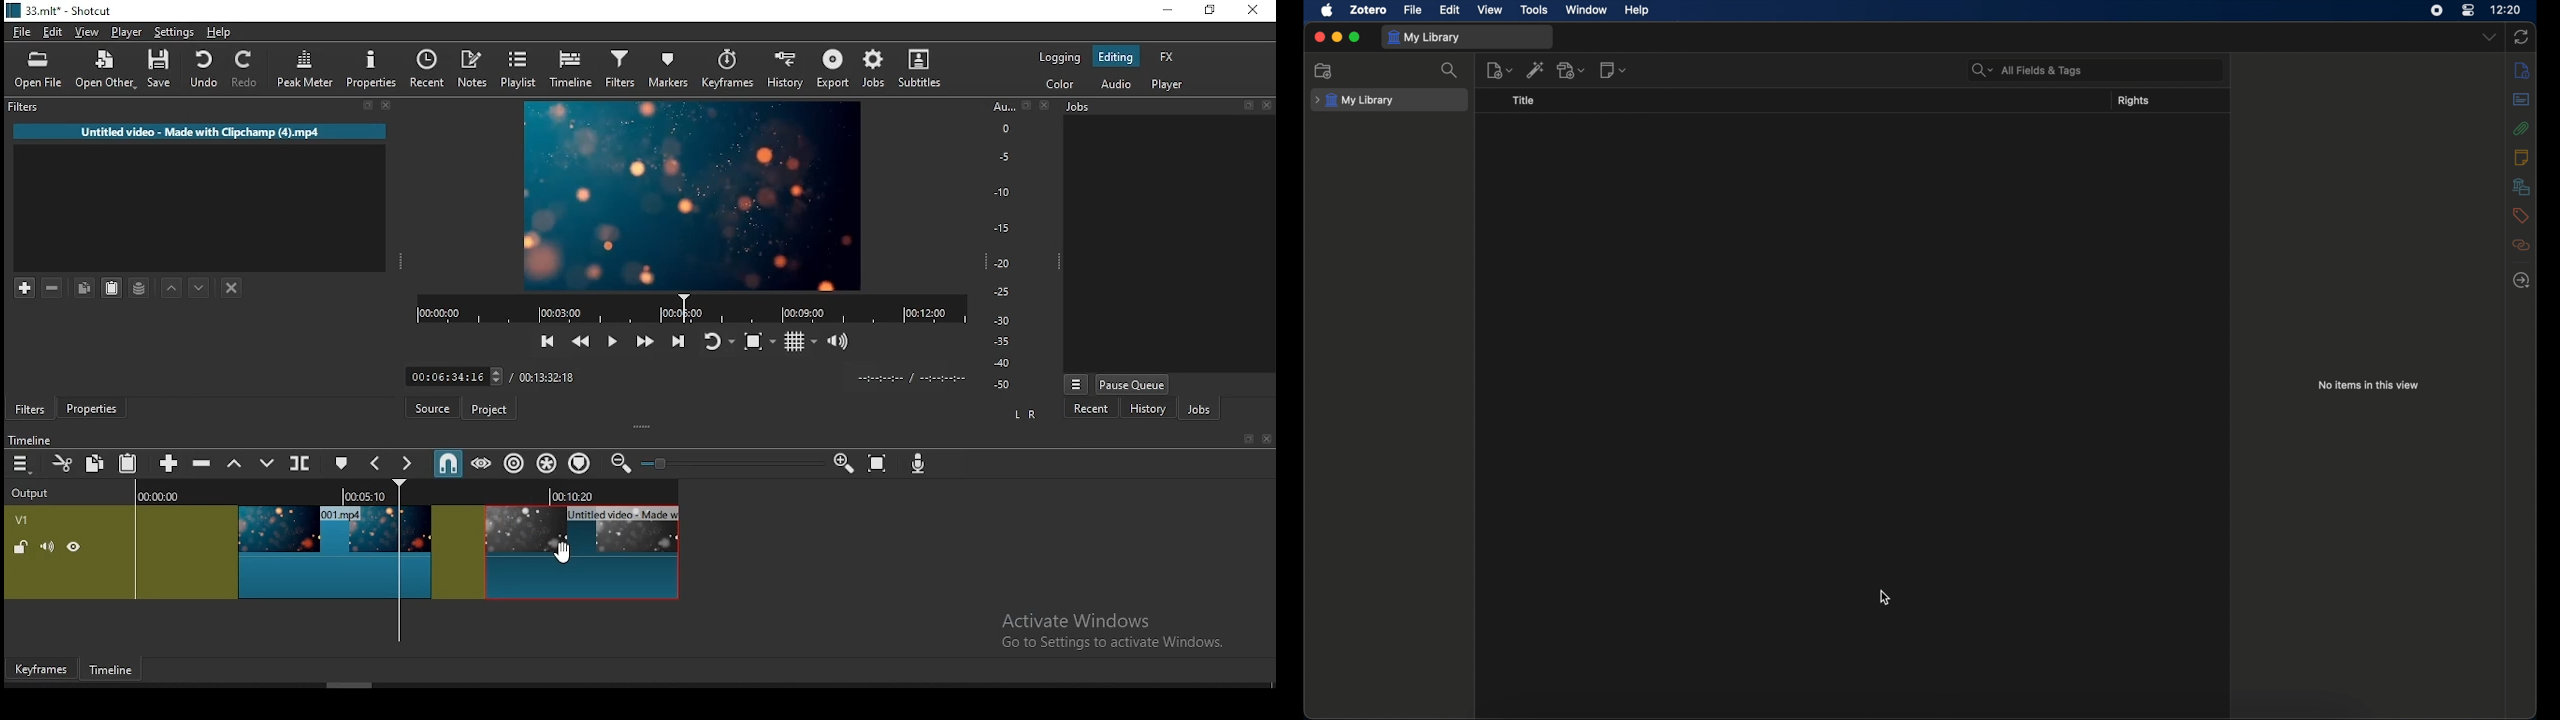 The width and height of the screenshot is (2576, 728). What do you see at coordinates (1198, 411) in the screenshot?
I see `jobs` at bounding box center [1198, 411].